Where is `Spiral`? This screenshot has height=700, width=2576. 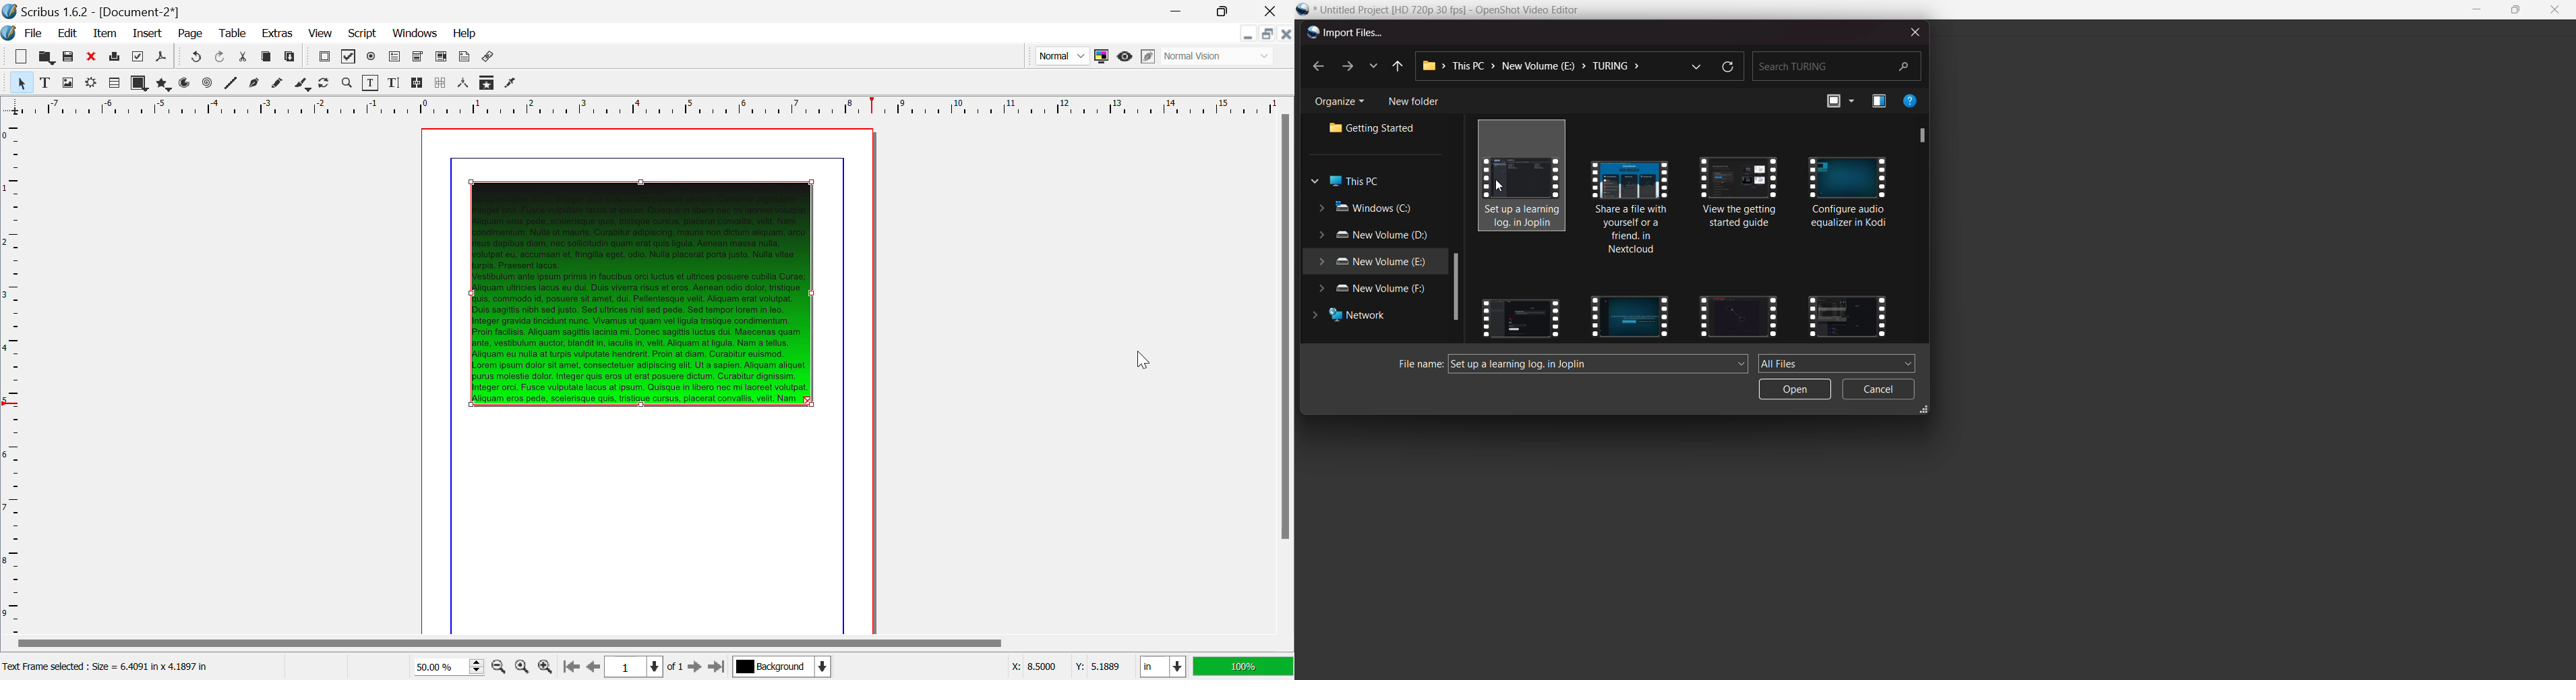
Spiral is located at coordinates (207, 84).